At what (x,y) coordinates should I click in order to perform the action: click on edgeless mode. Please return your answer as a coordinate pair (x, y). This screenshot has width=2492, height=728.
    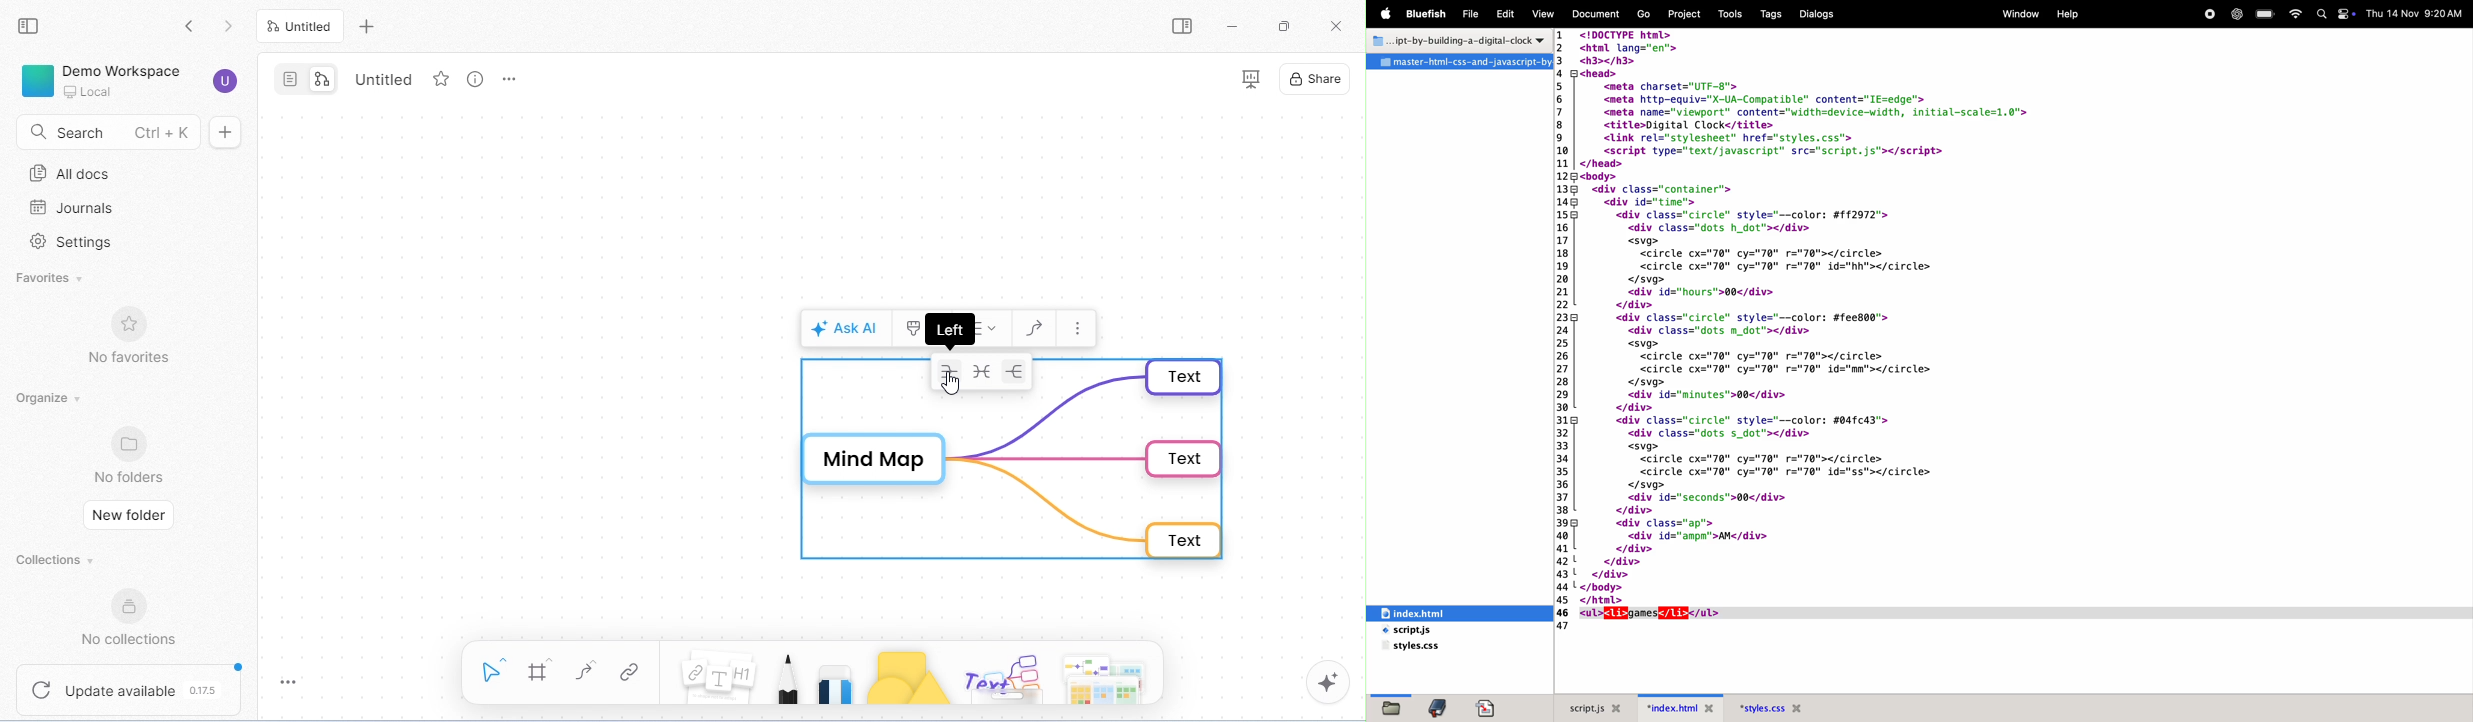
    Looking at the image, I should click on (322, 77).